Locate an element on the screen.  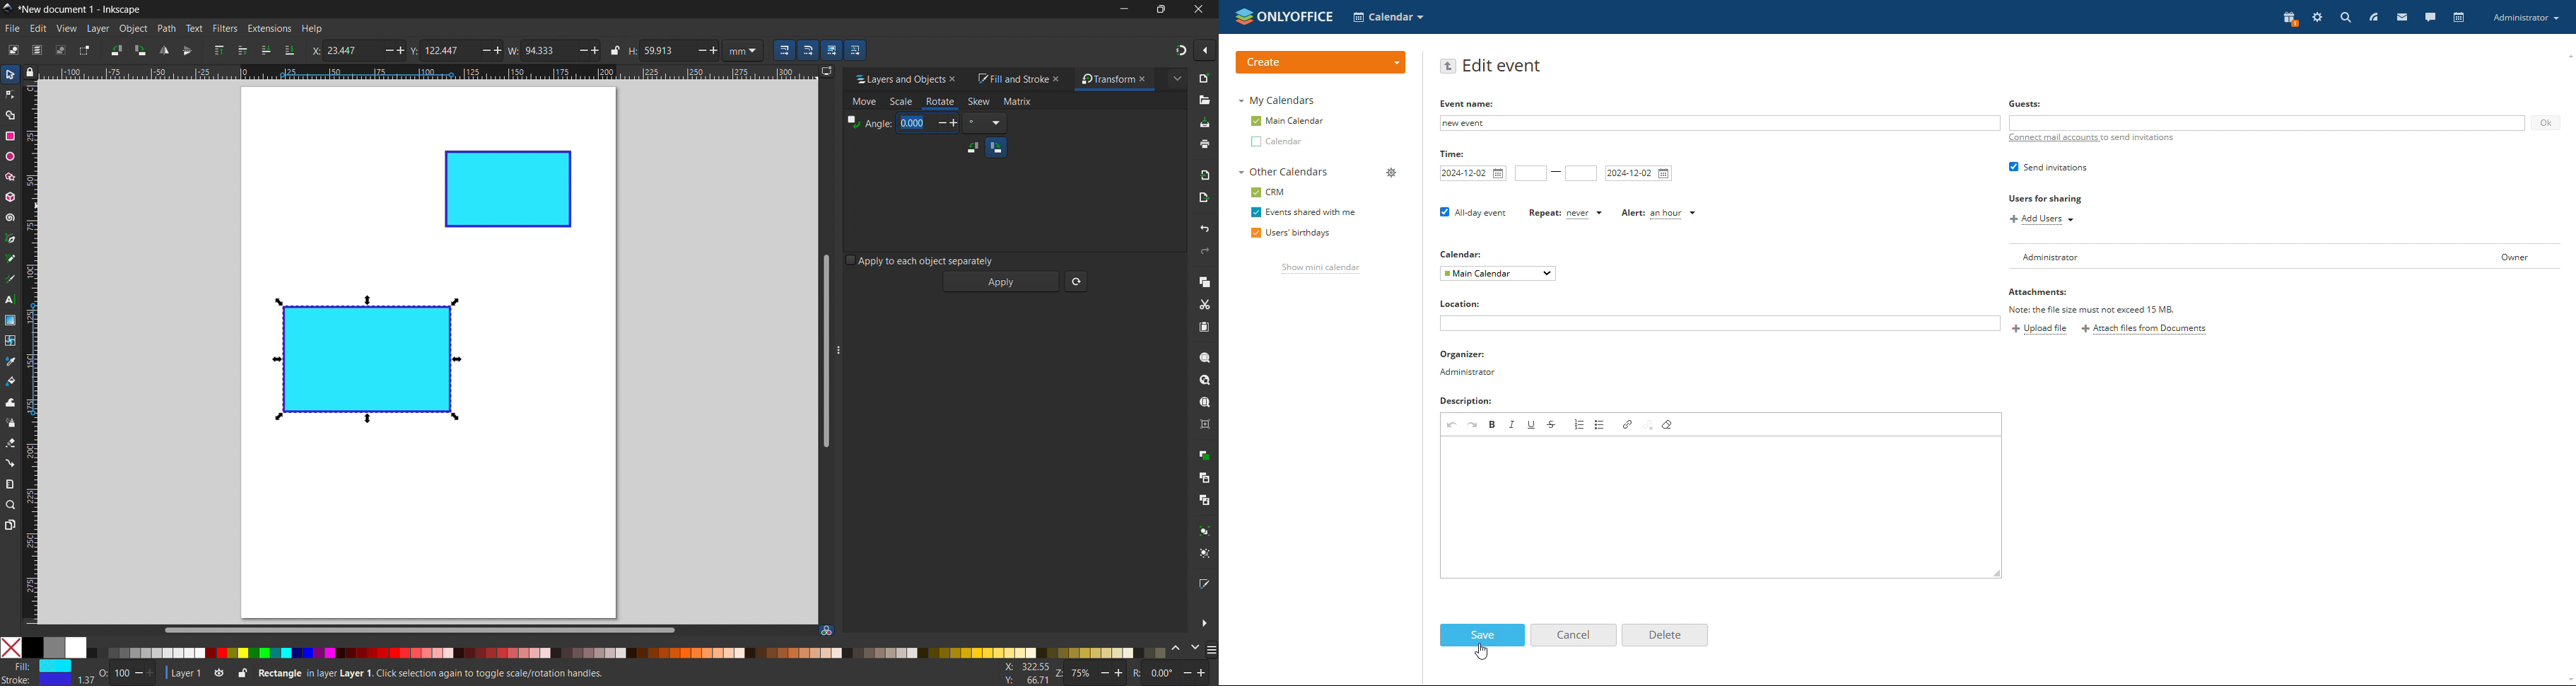
pen tool is located at coordinates (11, 238).